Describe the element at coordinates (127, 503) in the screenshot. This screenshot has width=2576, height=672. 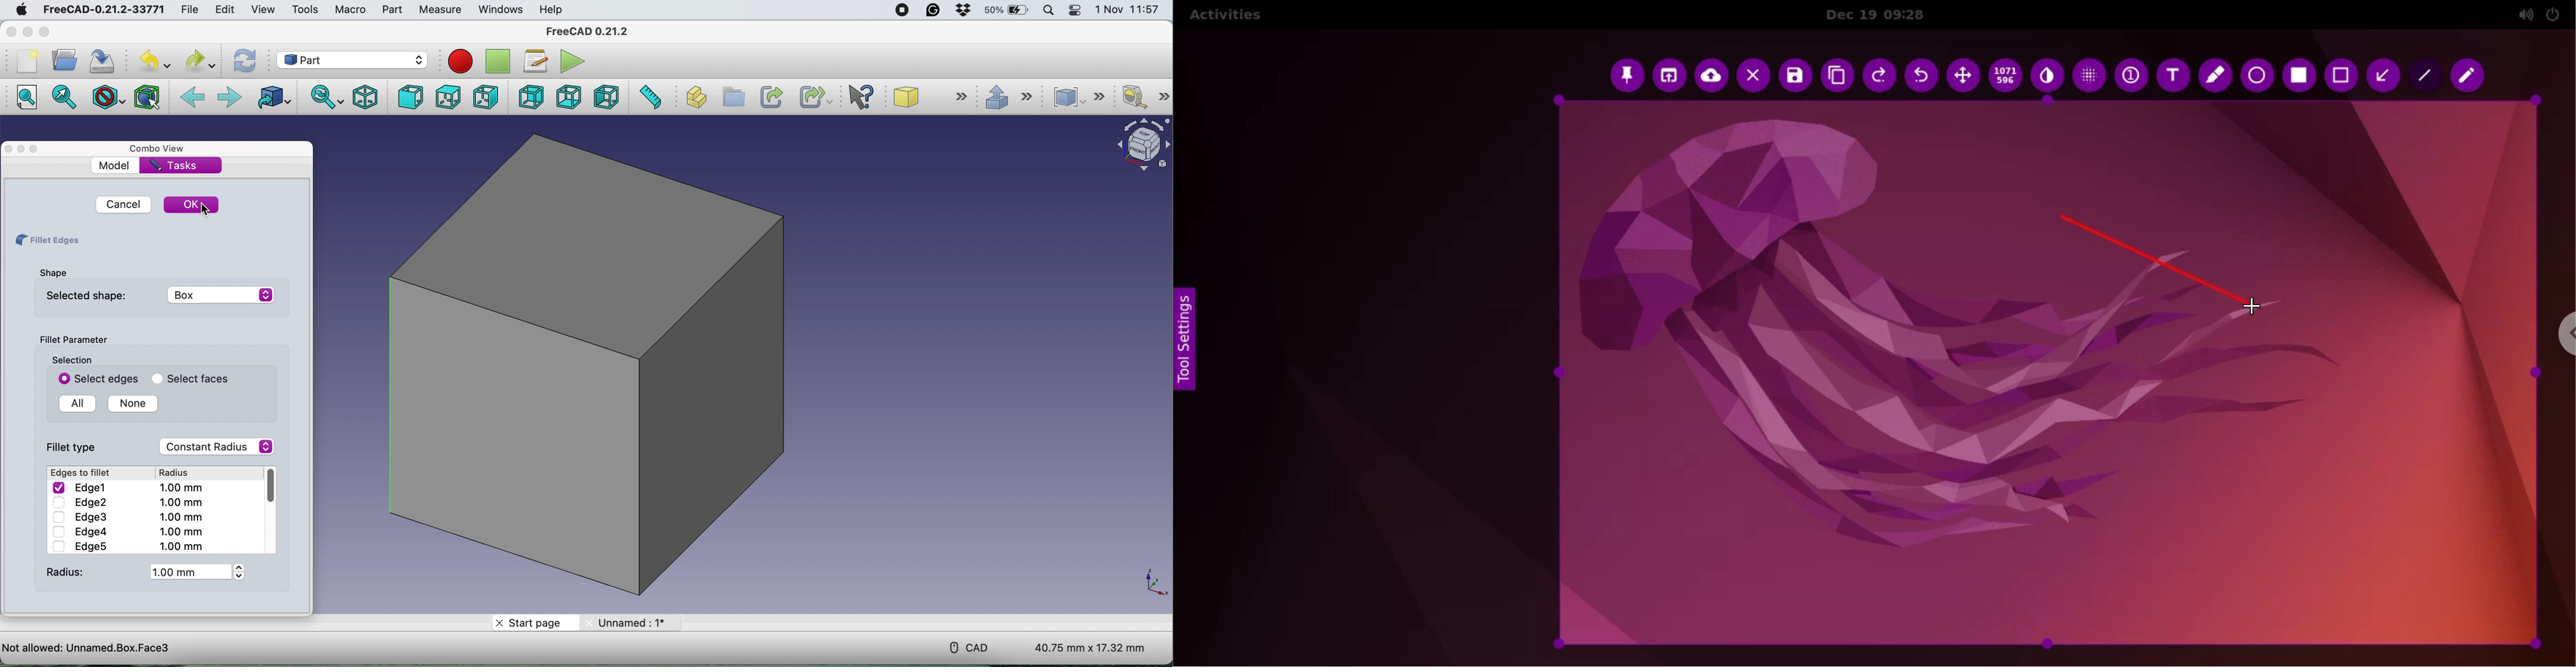
I see `Edge2 ` at that location.